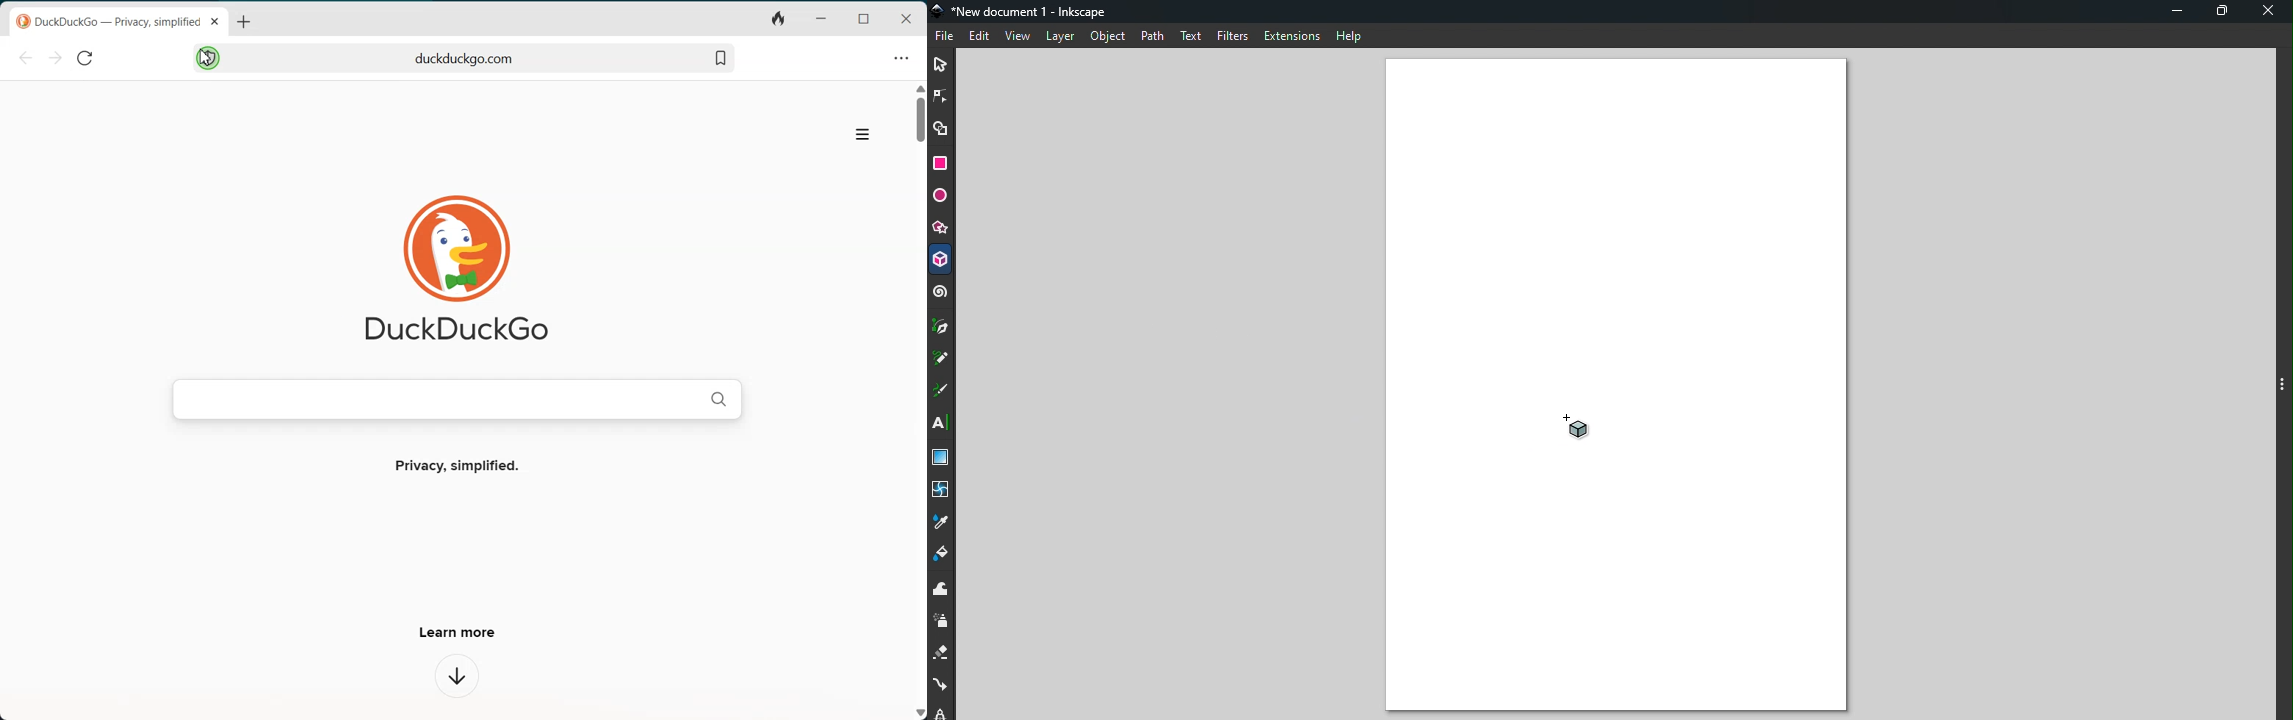 The width and height of the screenshot is (2296, 728). What do you see at coordinates (941, 488) in the screenshot?
I see `Mesh tool` at bounding box center [941, 488].